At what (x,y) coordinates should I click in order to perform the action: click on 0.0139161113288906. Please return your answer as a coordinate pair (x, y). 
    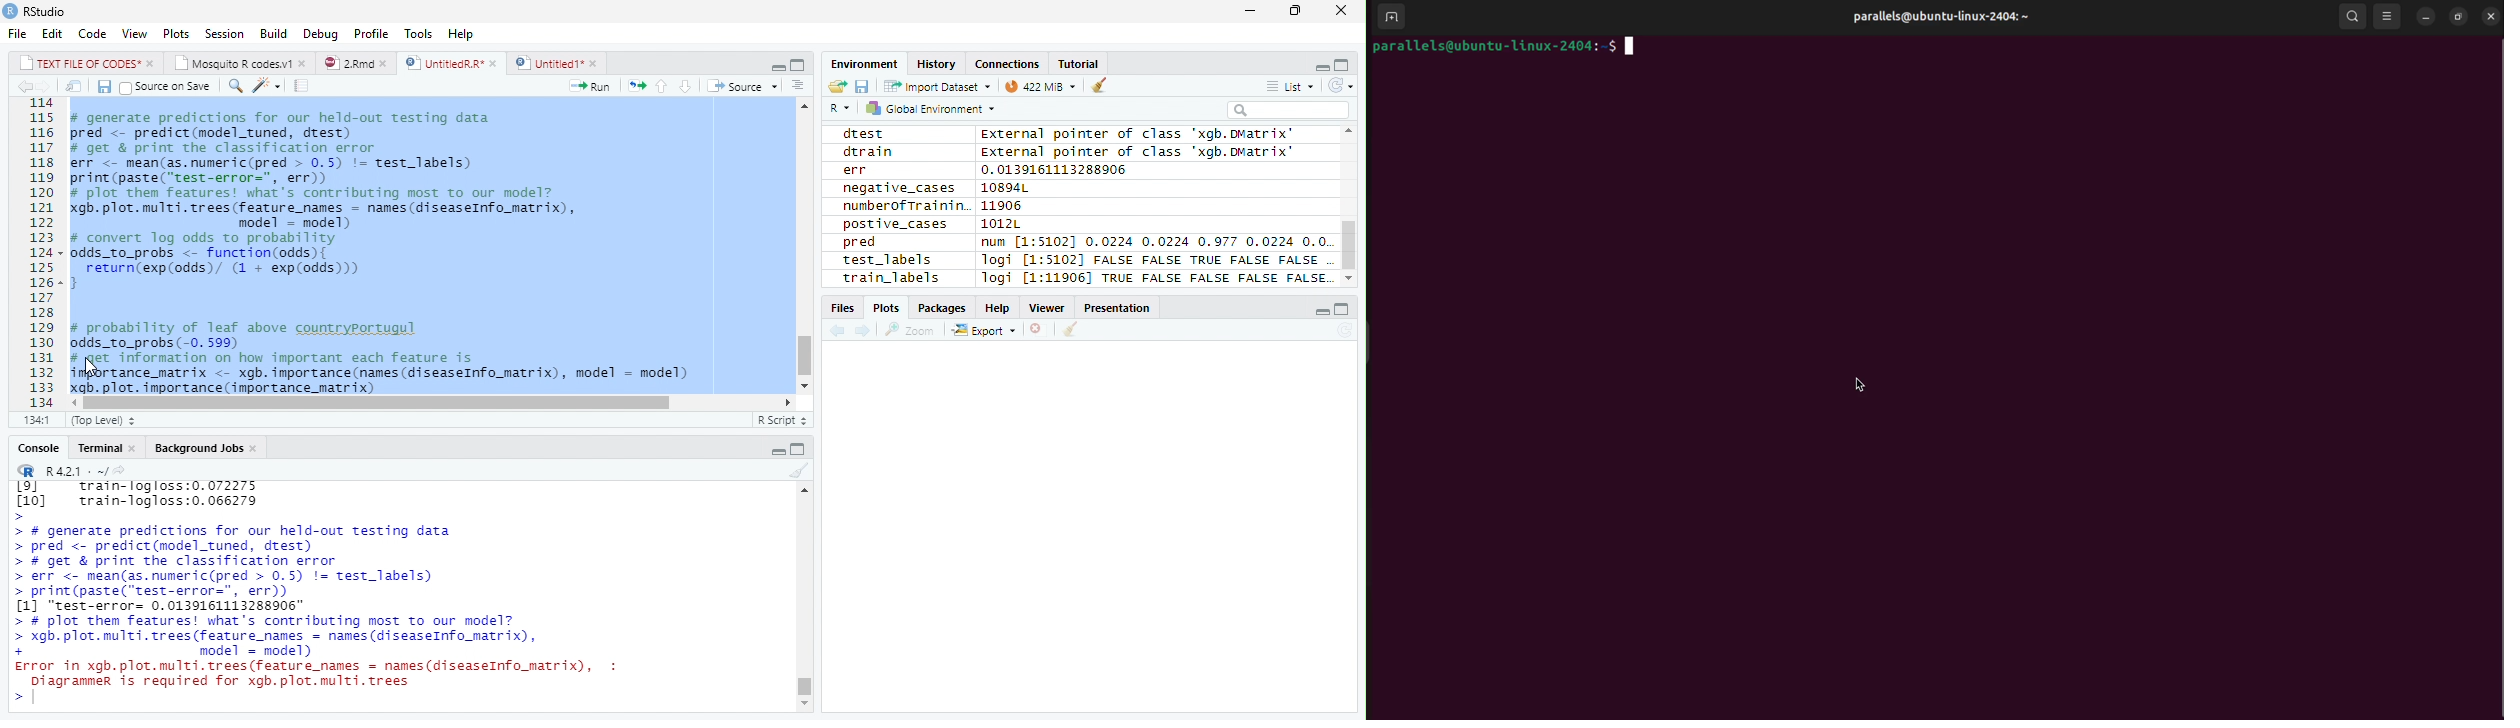
    Looking at the image, I should click on (1057, 169).